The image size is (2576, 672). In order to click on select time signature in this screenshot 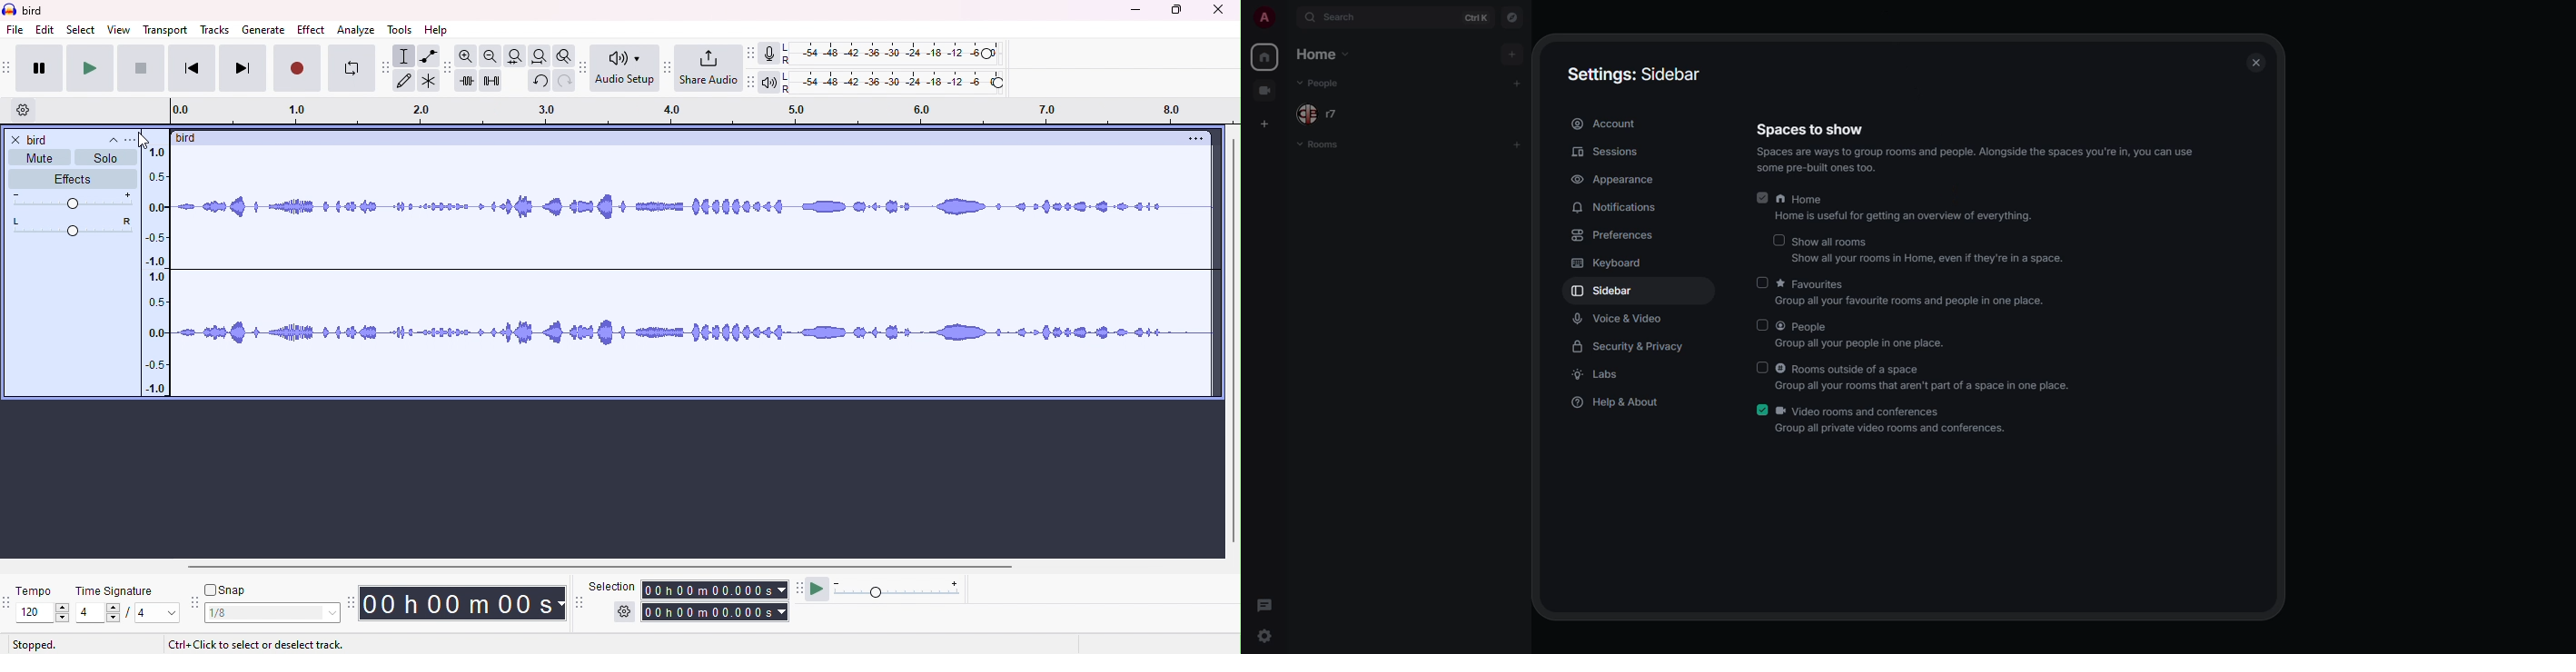, I will do `click(128, 613)`.